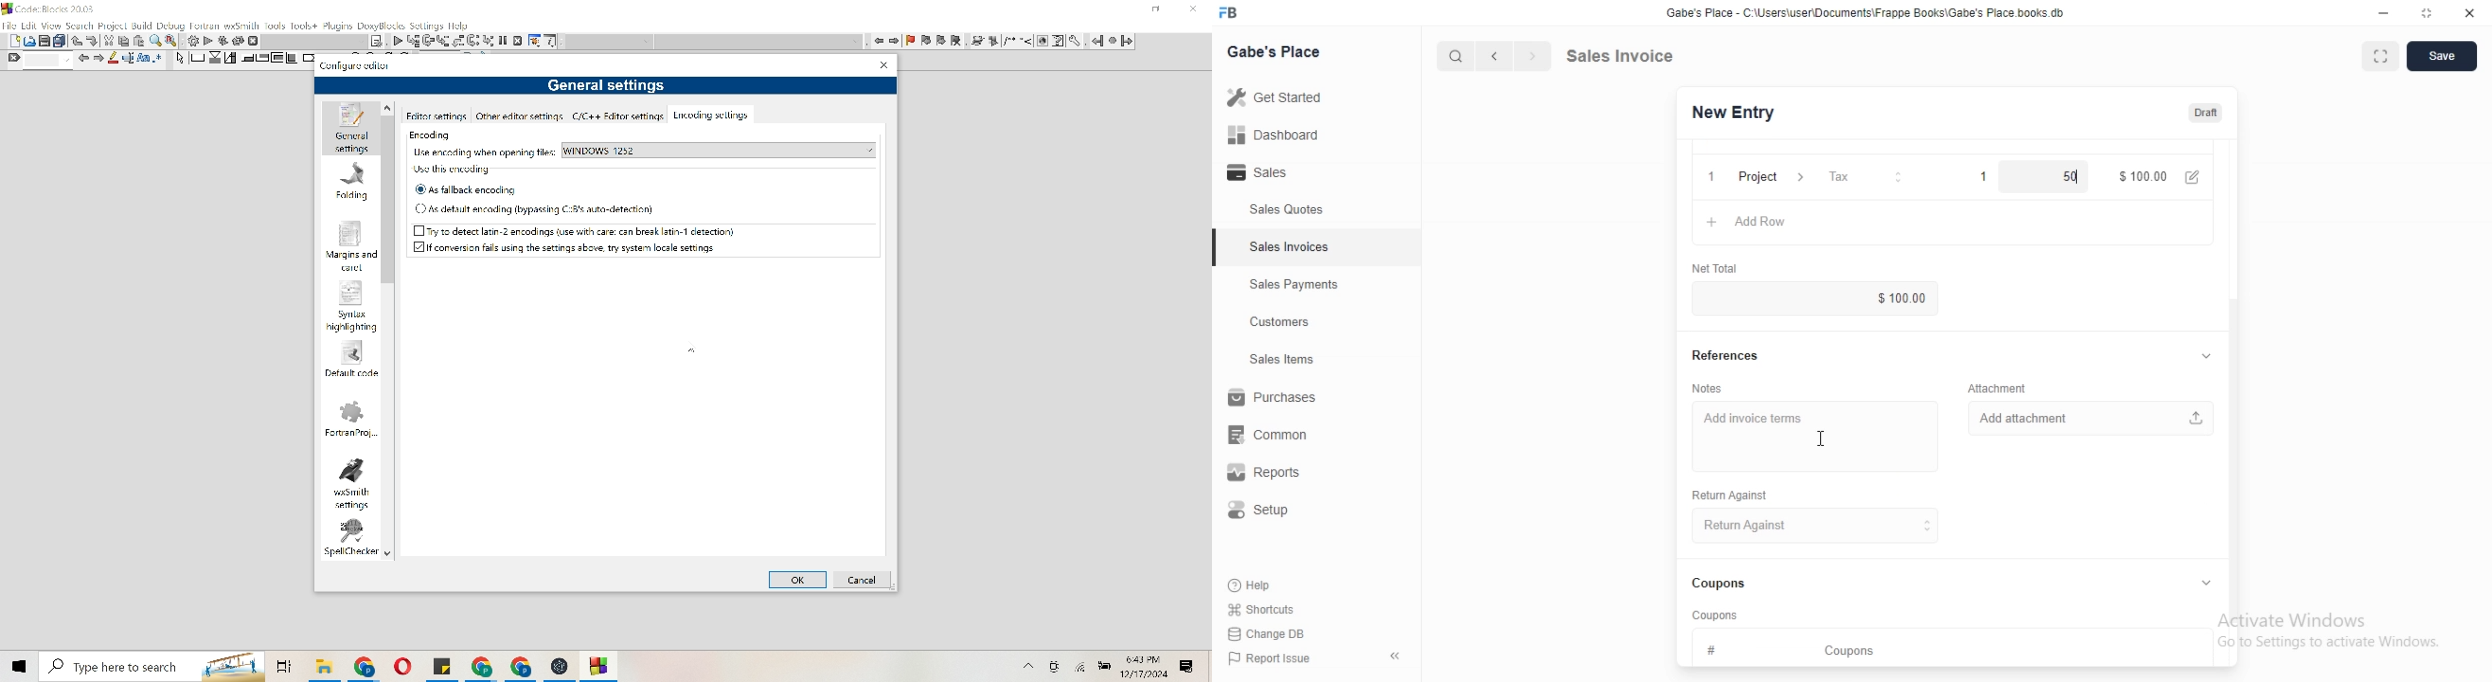 This screenshot has height=700, width=2492. I want to click on Configure editor, so click(360, 63).